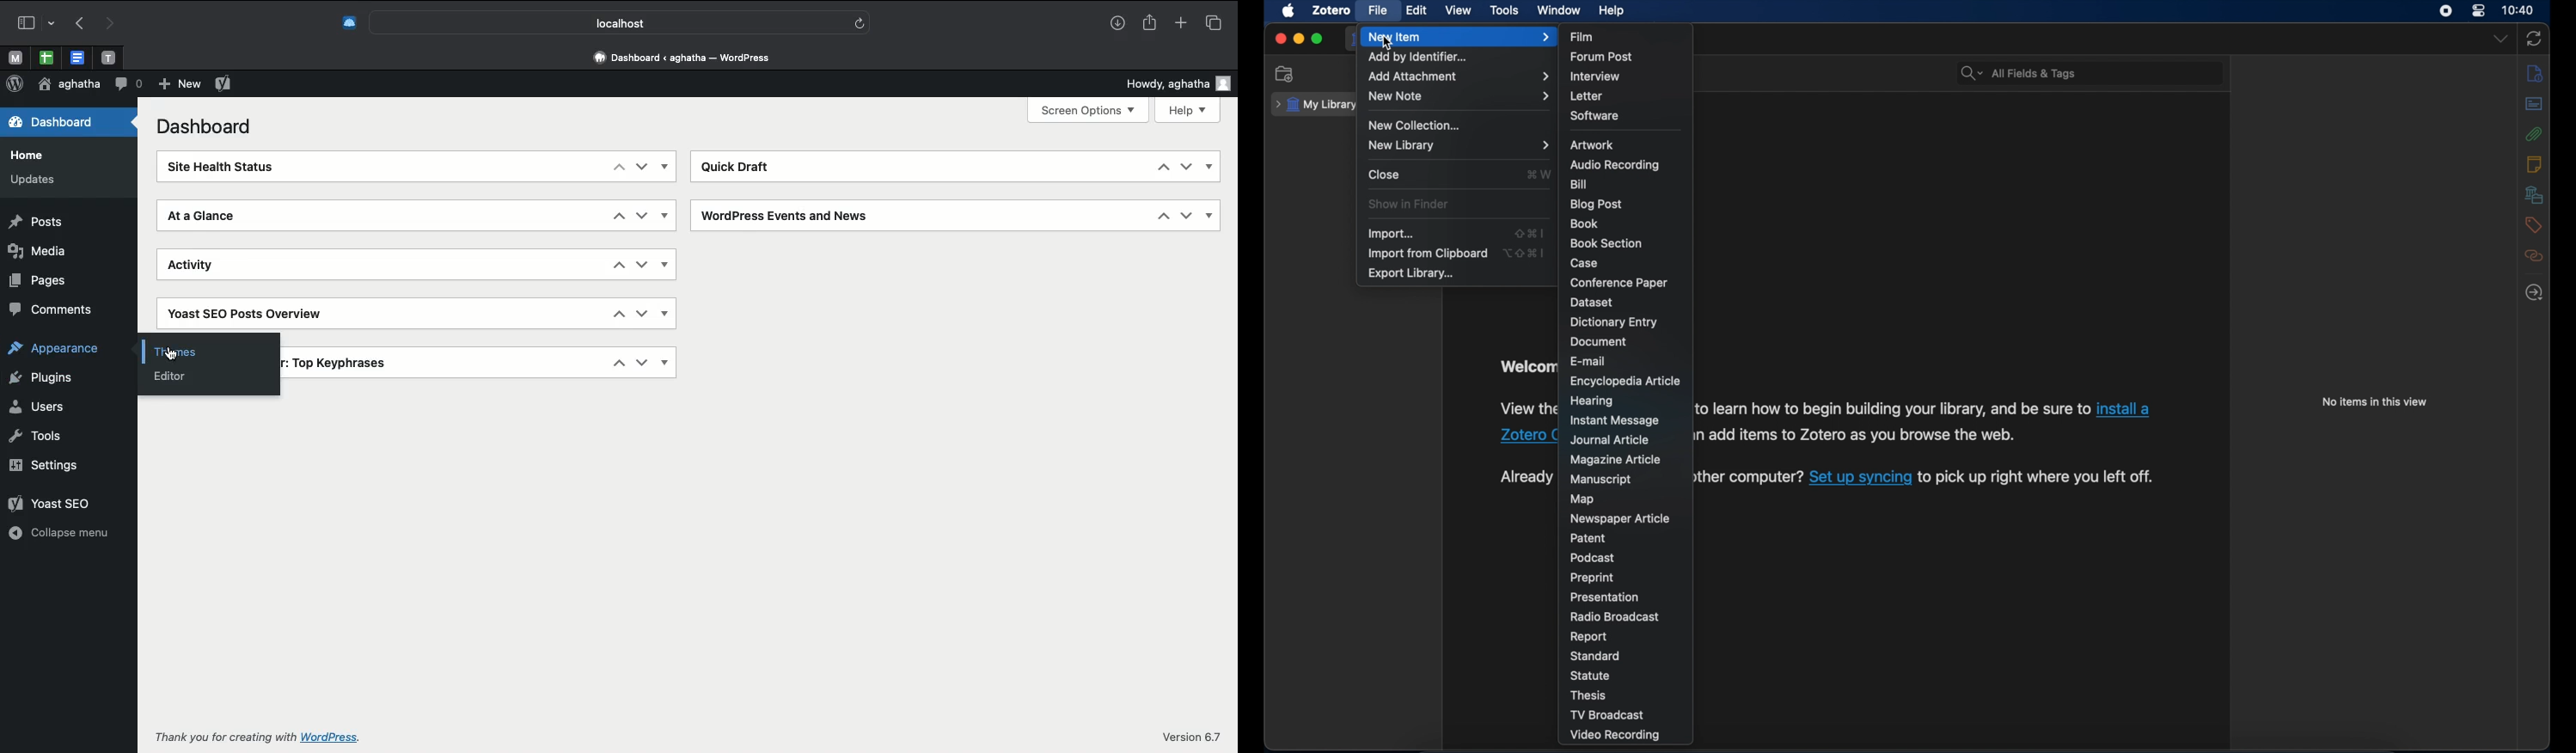 The image size is (2576, 756). I want to click on new library, so click(1458, 145).